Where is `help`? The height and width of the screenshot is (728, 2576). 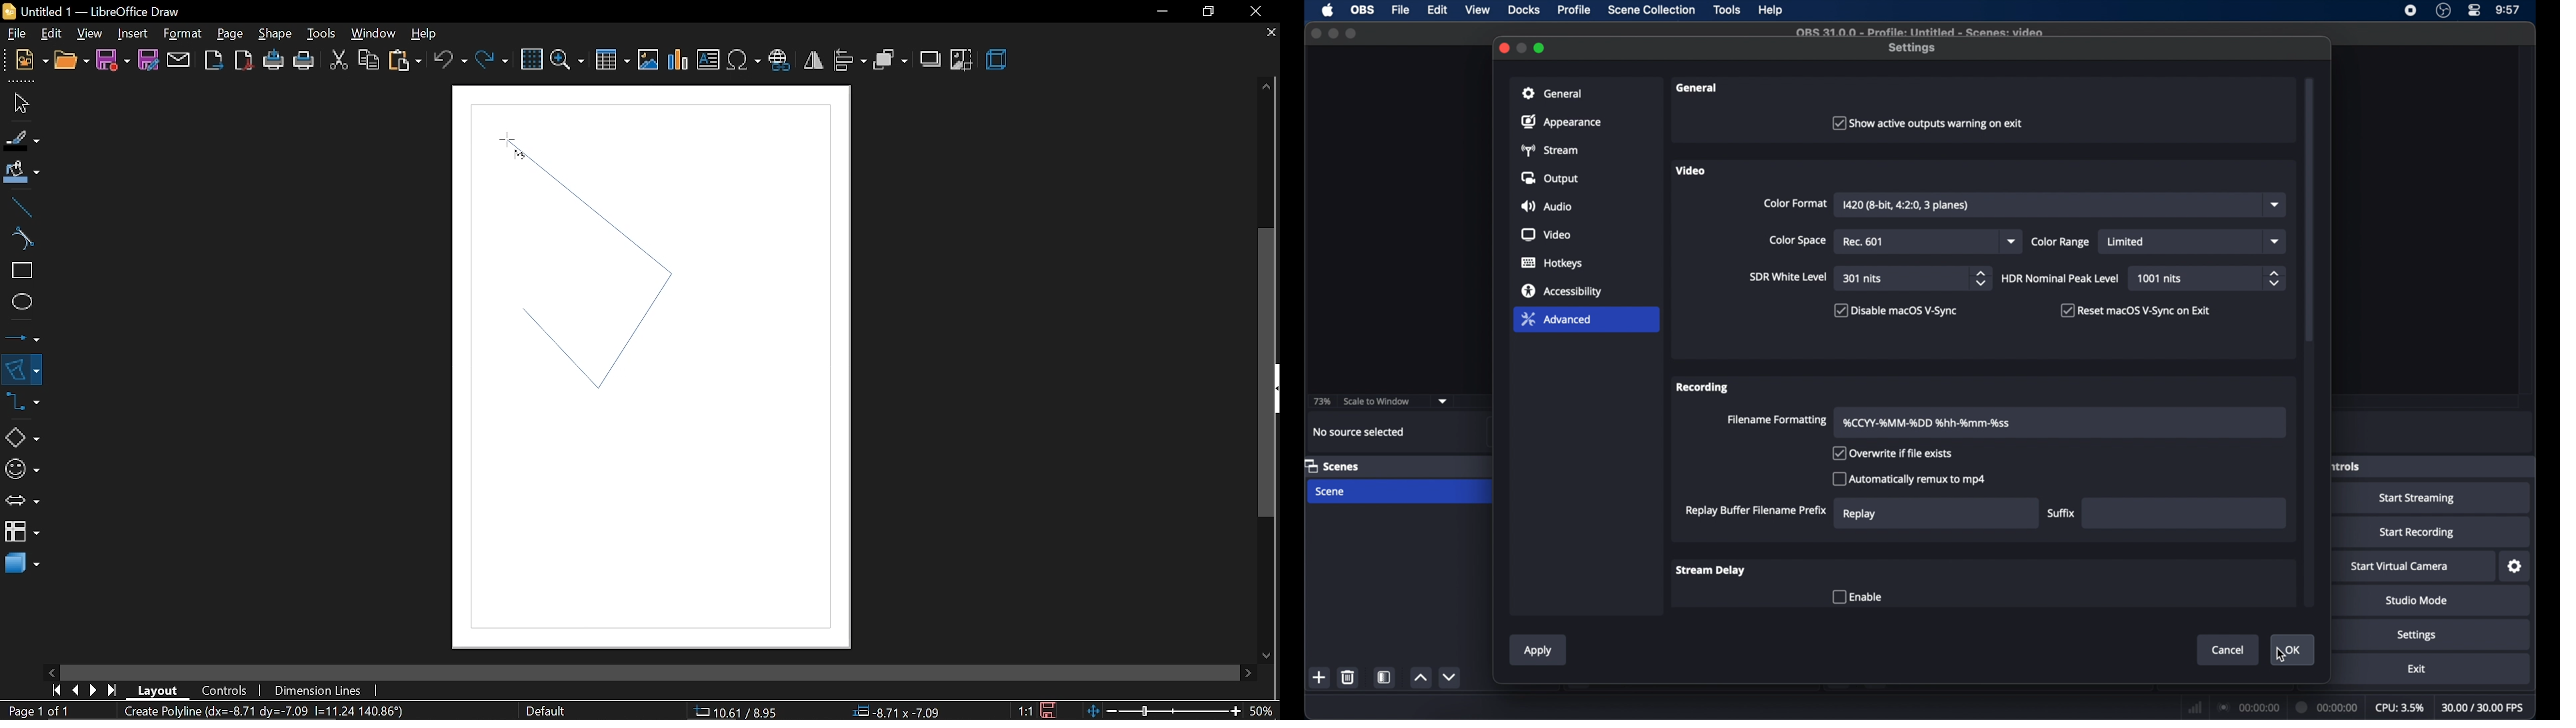 help is located at coordinates (1771, 10).